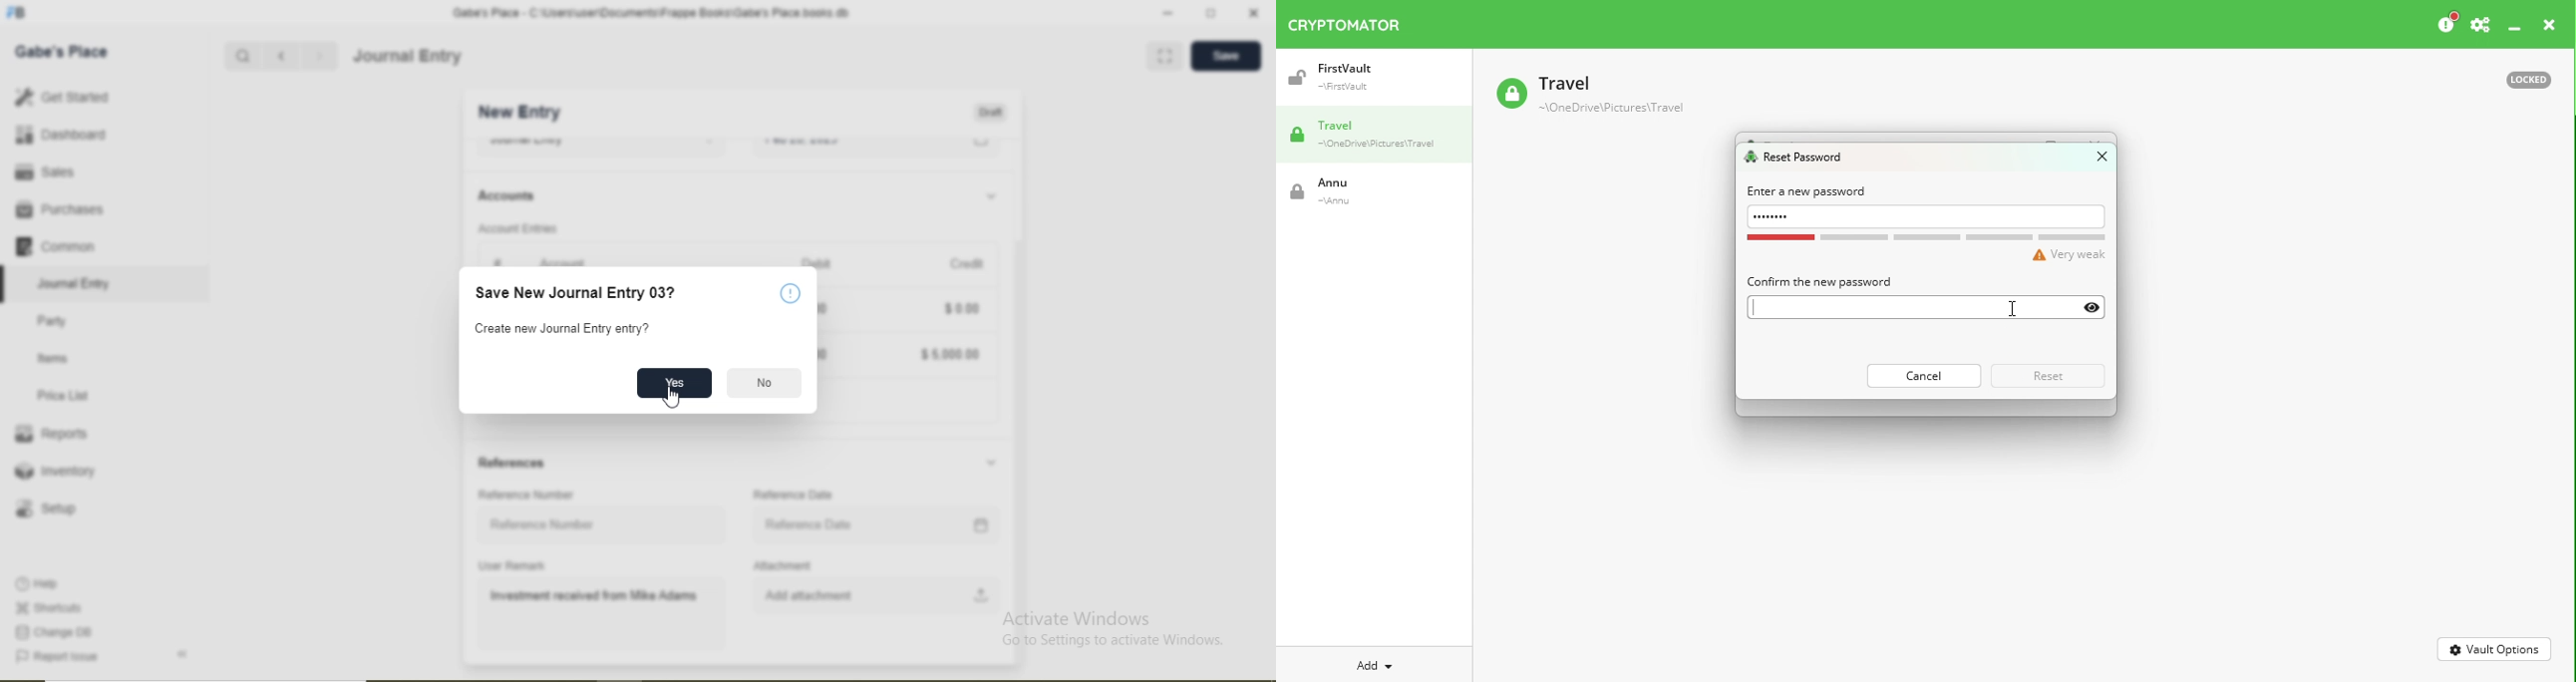 This screenshot has width=2576, height=700. I want to click on ‘Gabe's Place - C:\Users\useriDocuments\Frappe Books\Gabe's Place books db, so click(650, 13).